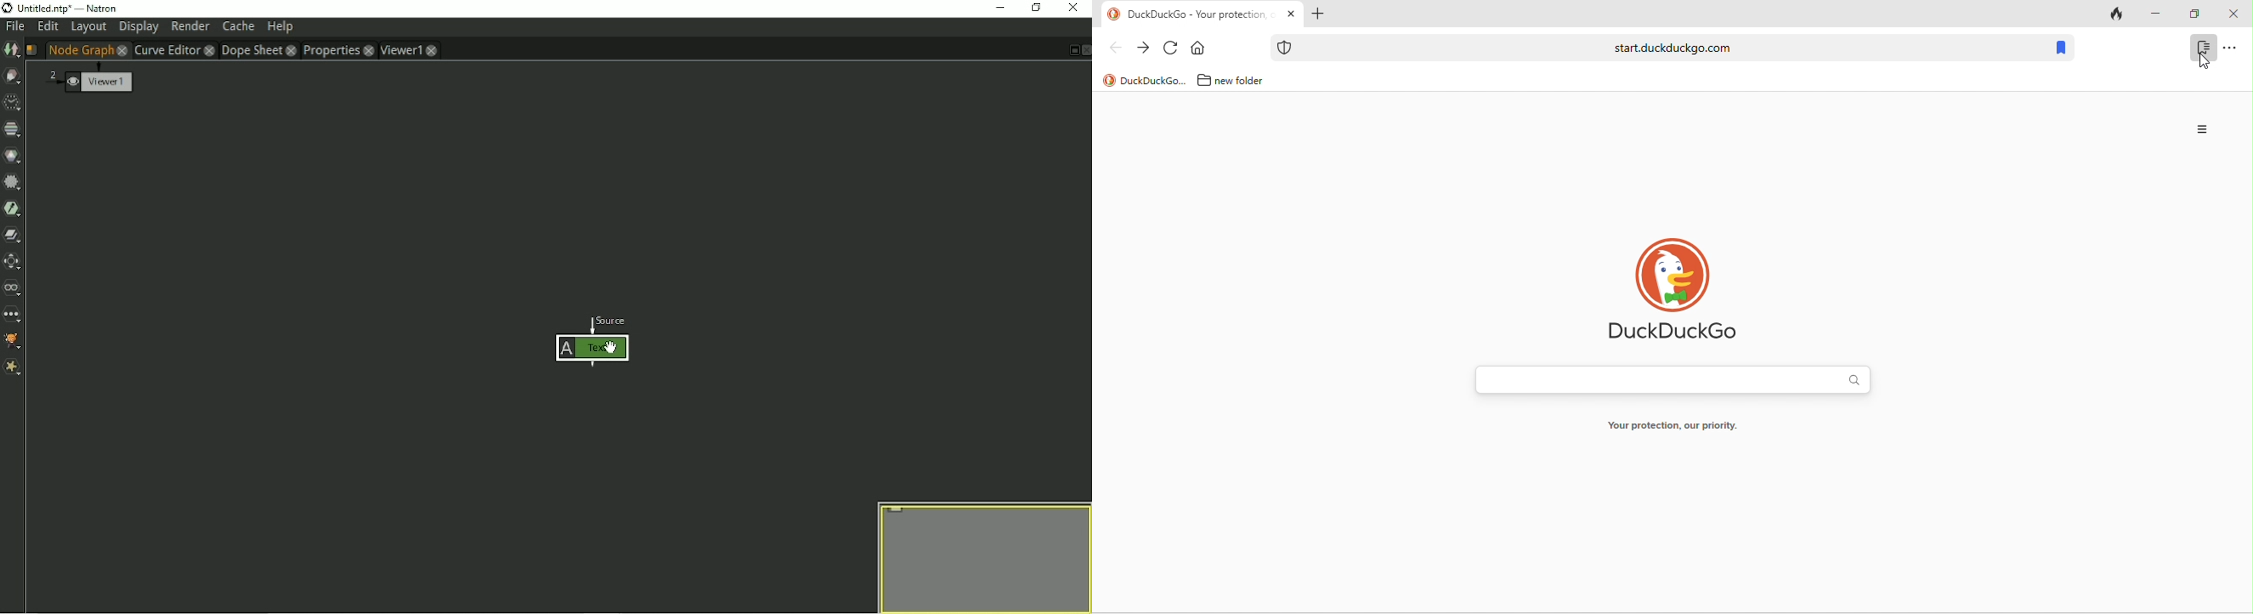 This screenshot has width=2268, height=616. What do you see at coordinates (2231, 48) in the screenshot?
I see `options` at bounding box center [2231, 48].